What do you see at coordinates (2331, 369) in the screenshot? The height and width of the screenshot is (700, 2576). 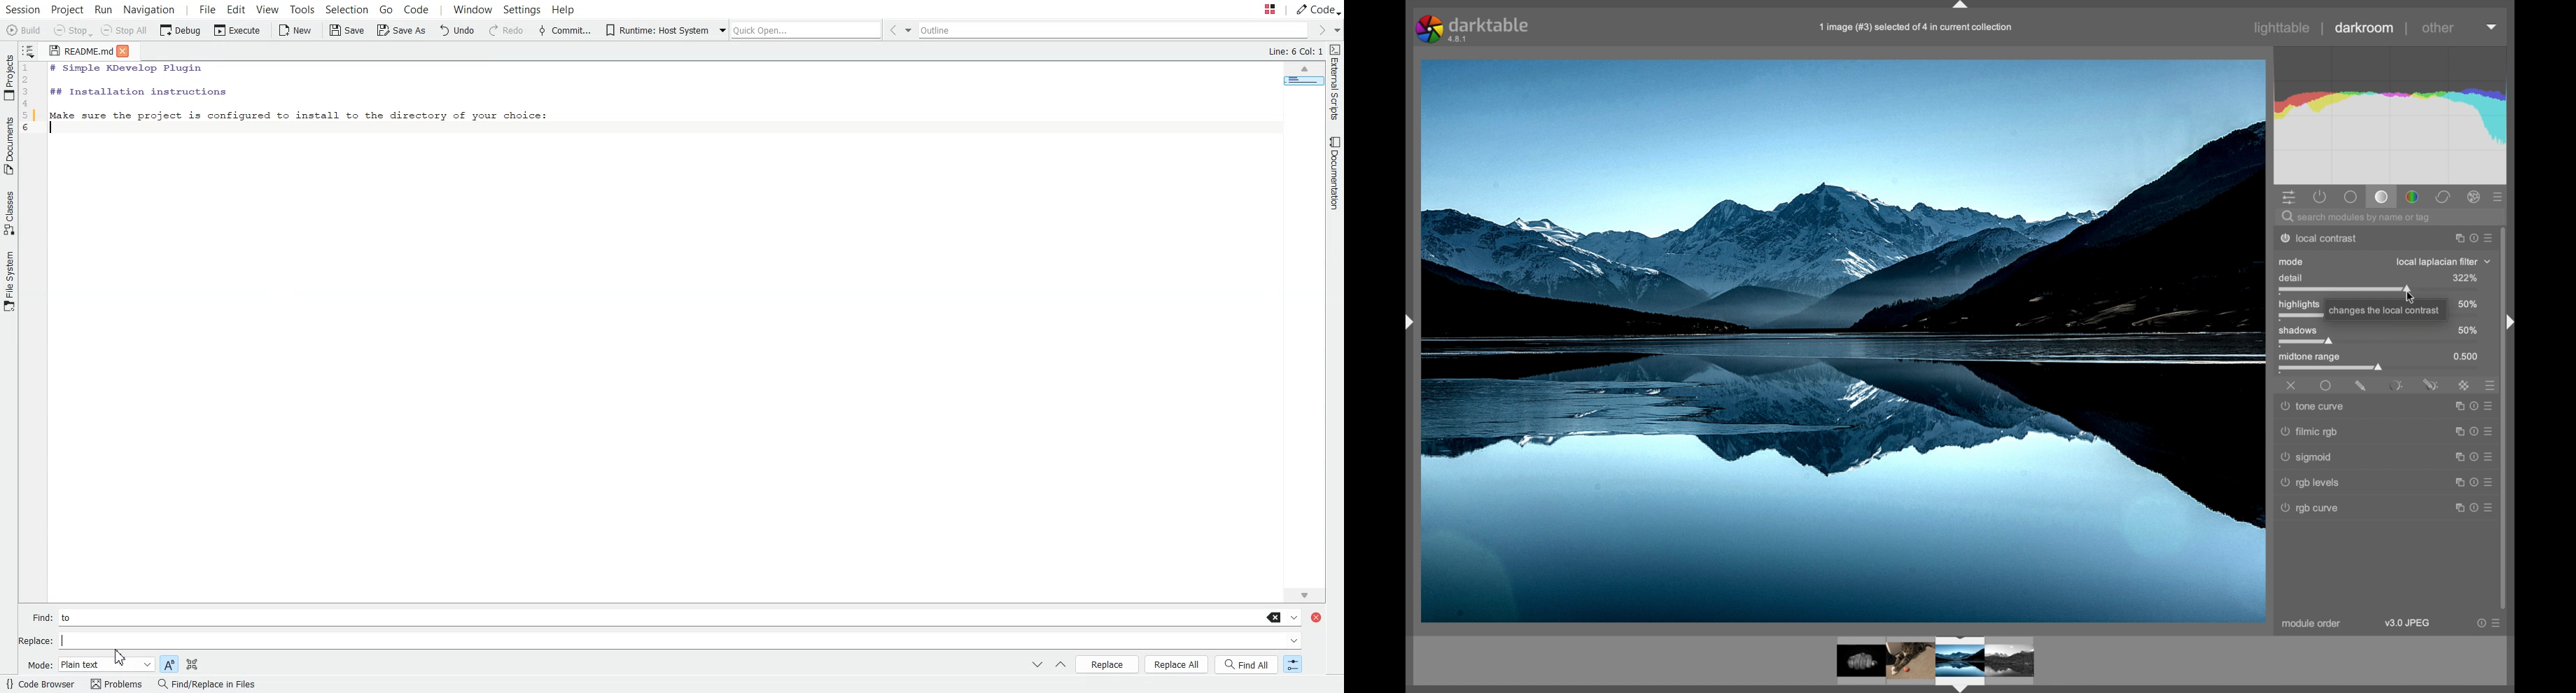 I see `slider` at bounding box center [2331, 369].